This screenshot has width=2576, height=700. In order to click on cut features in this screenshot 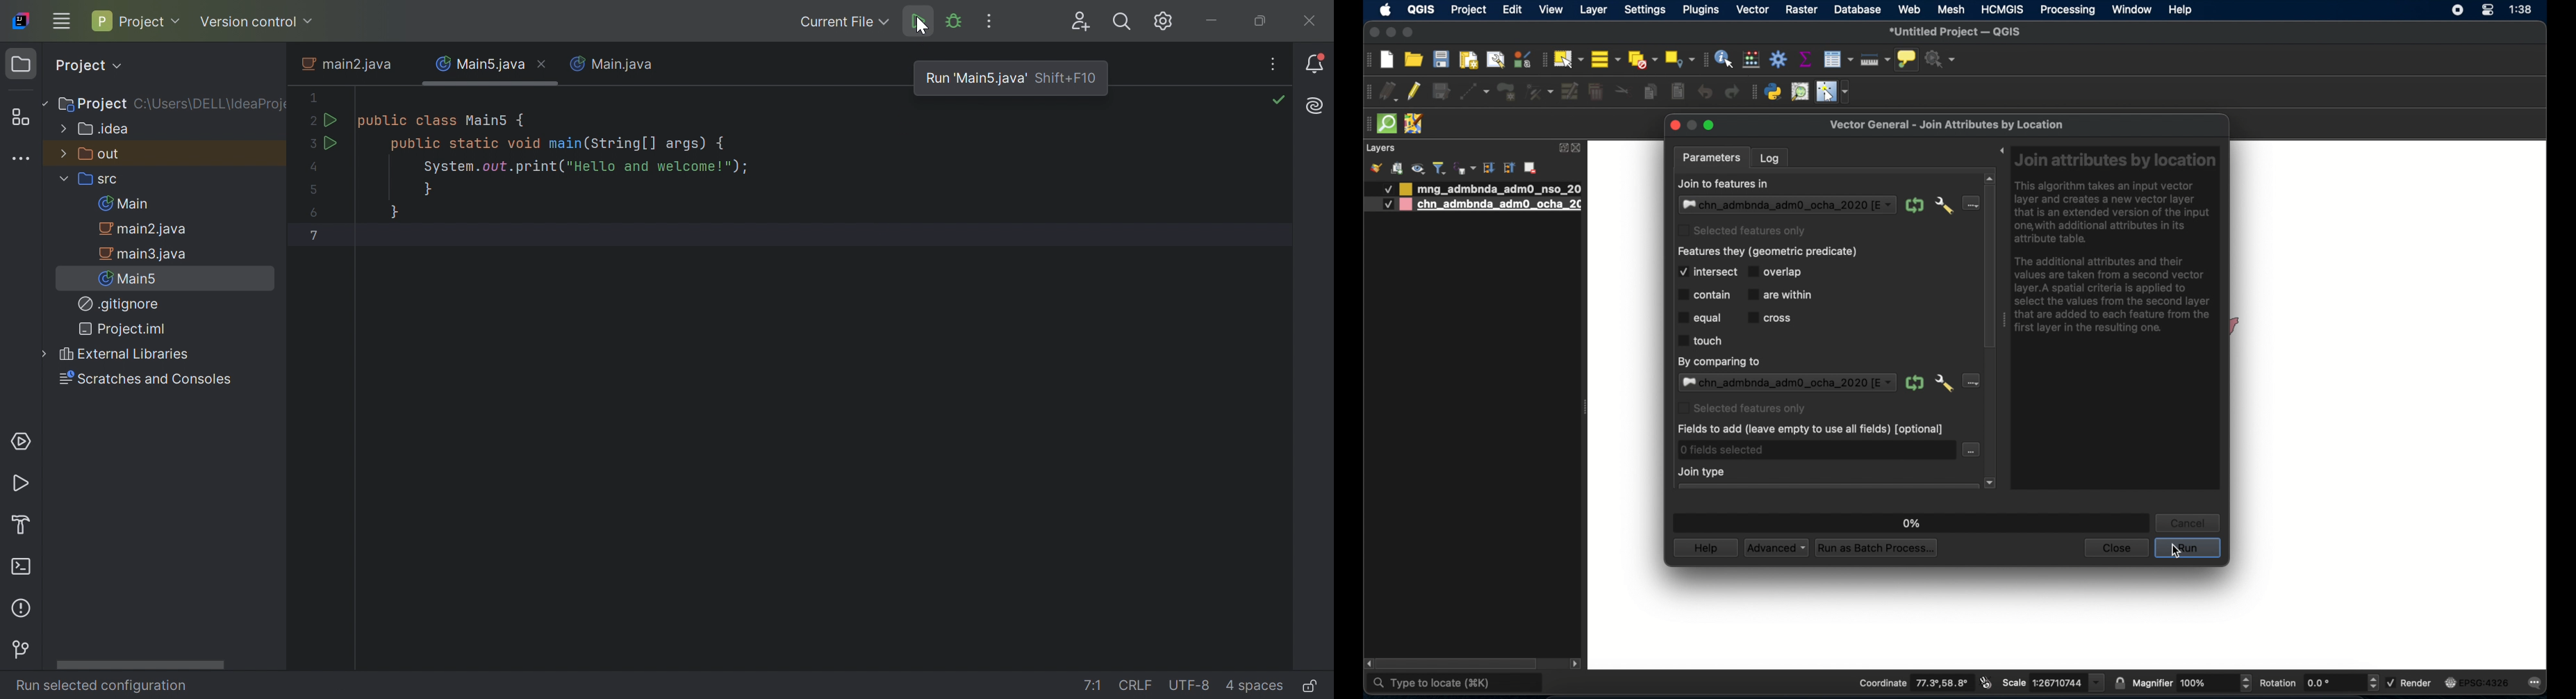, I will do `click(1622, 91)`.